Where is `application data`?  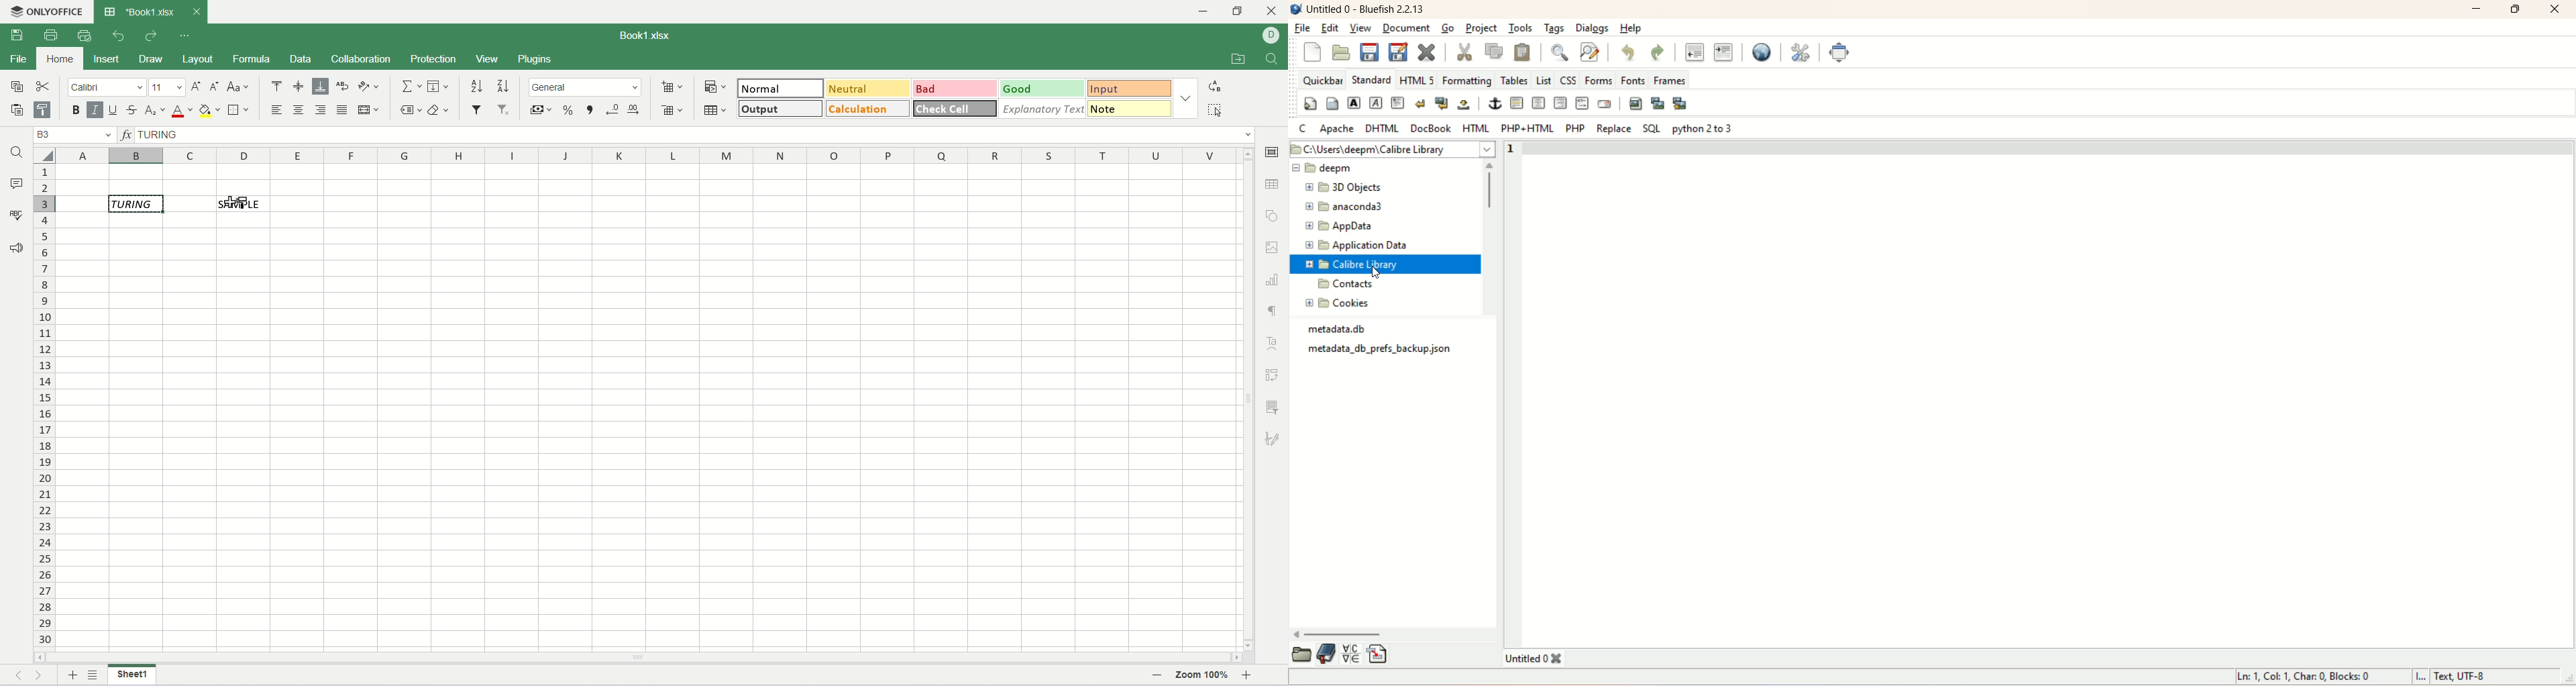 application data is located at coordinates (1354, 246).